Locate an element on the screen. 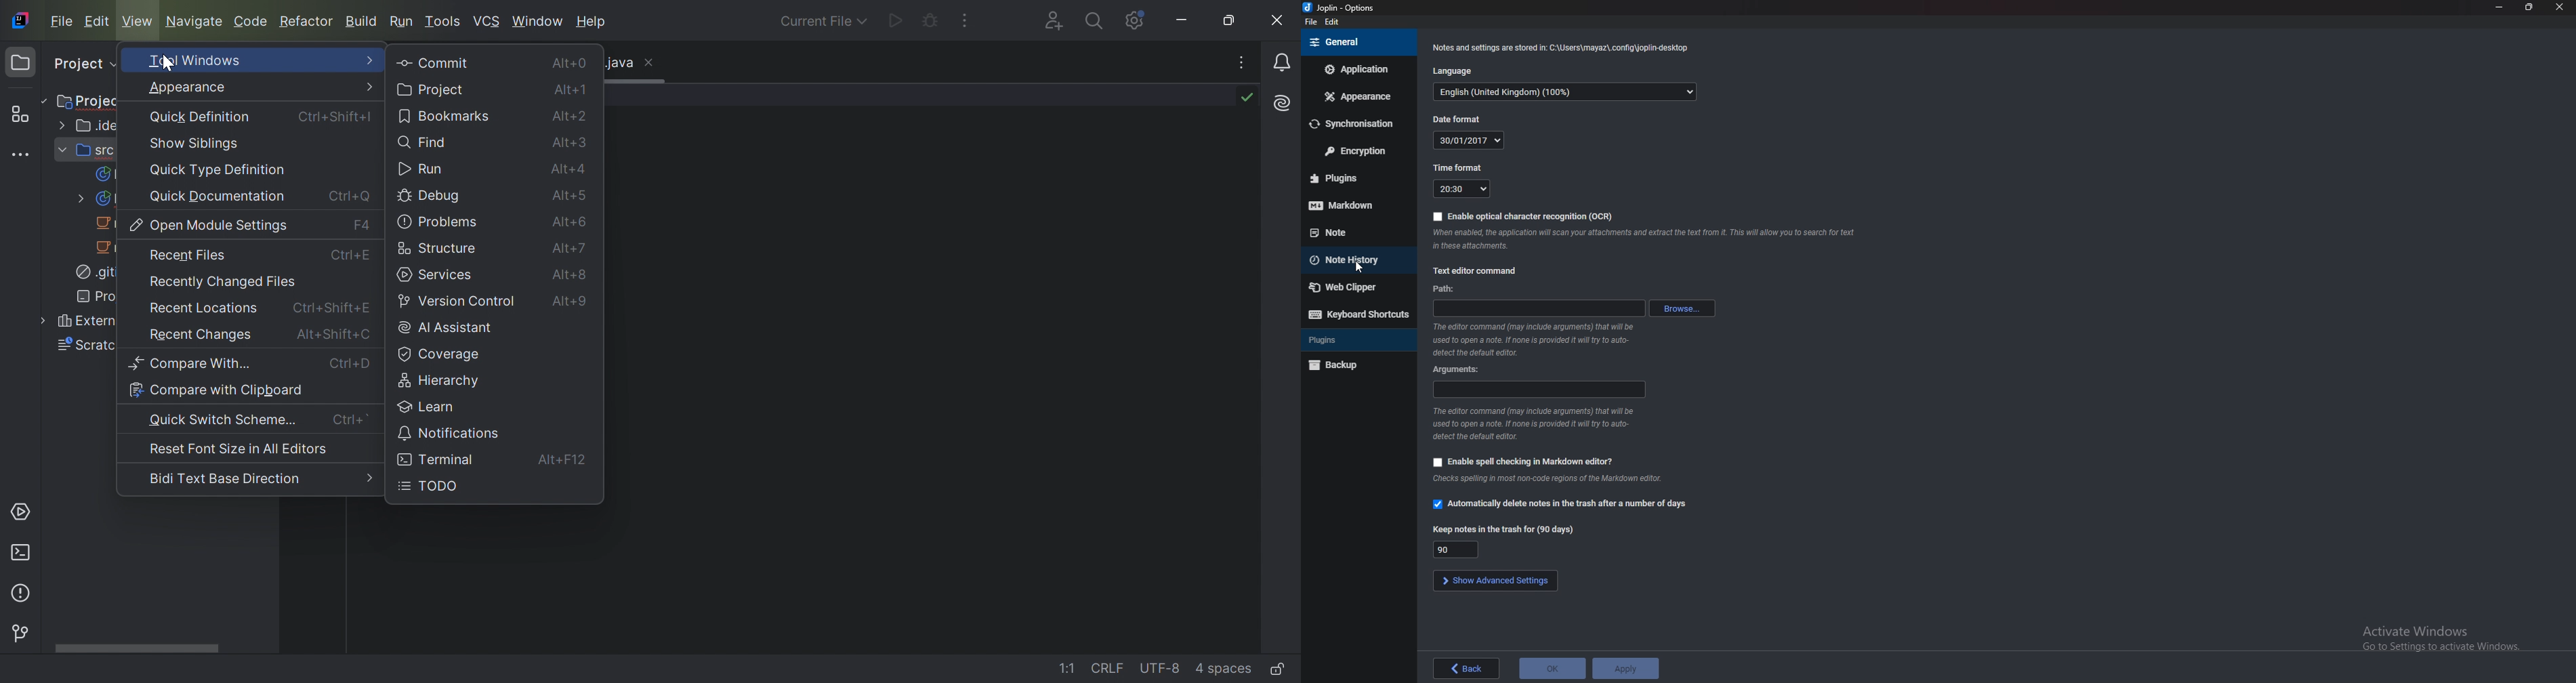  plugins is located at coordinates (1355, 177).